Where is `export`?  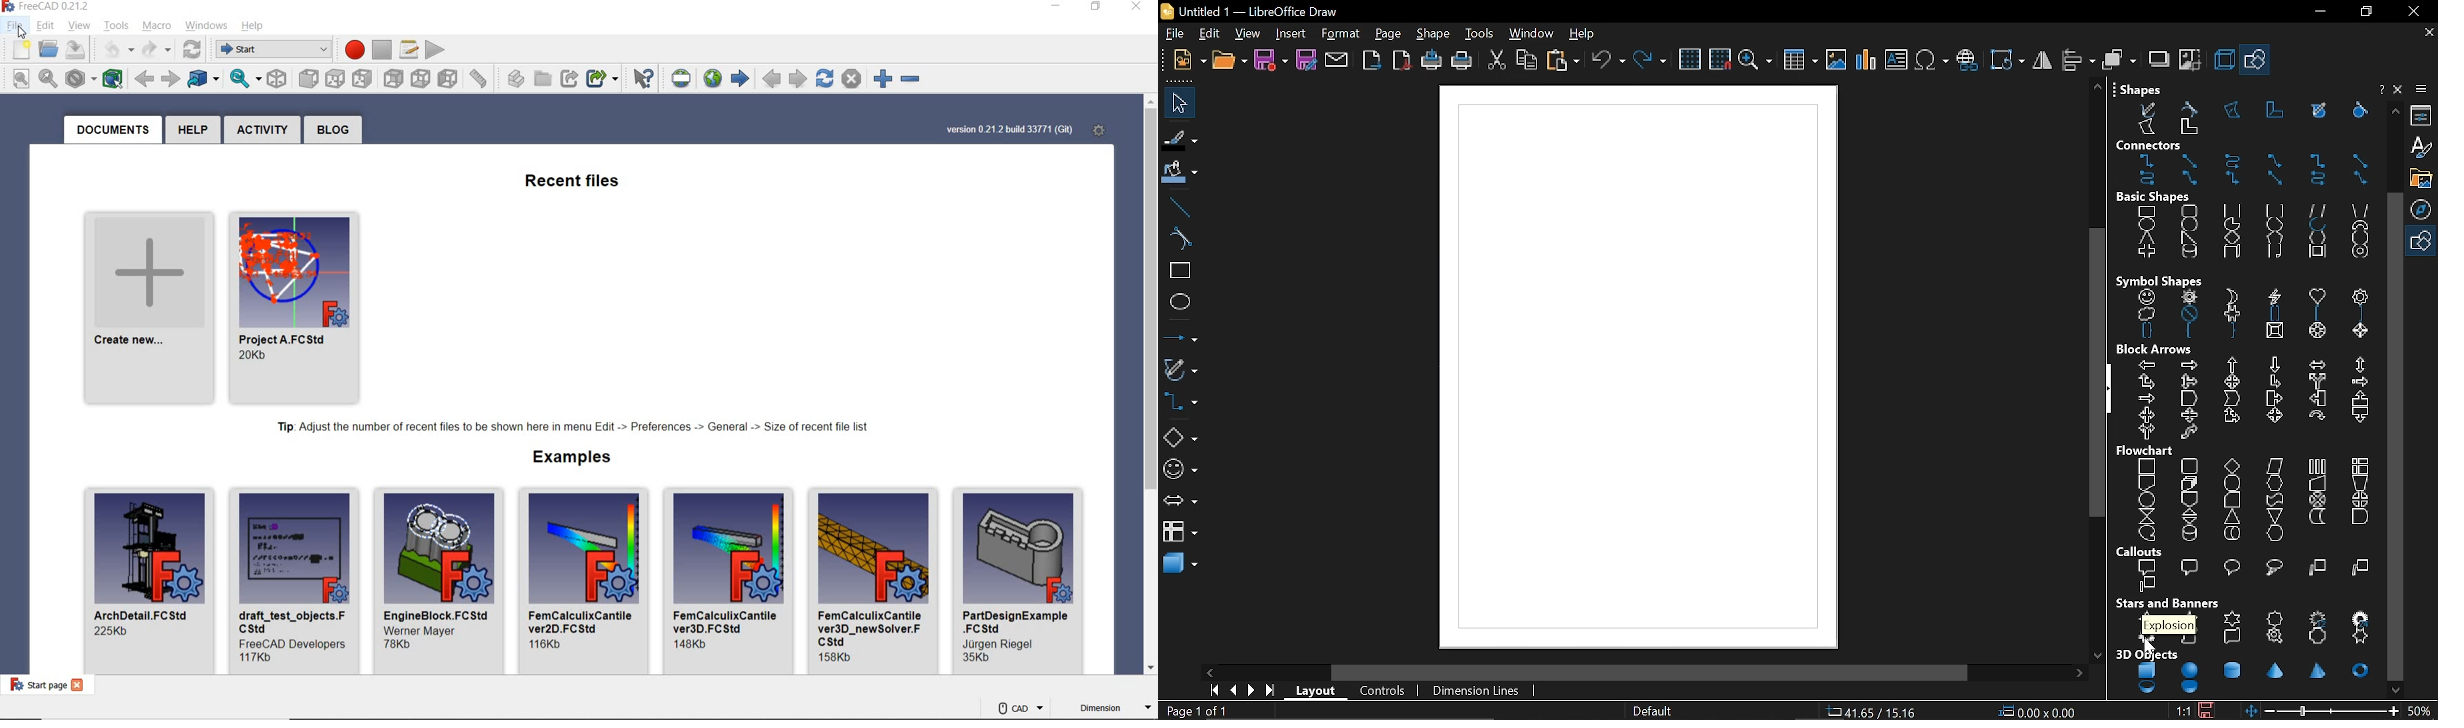
export is located at coordinates (1373, 60).